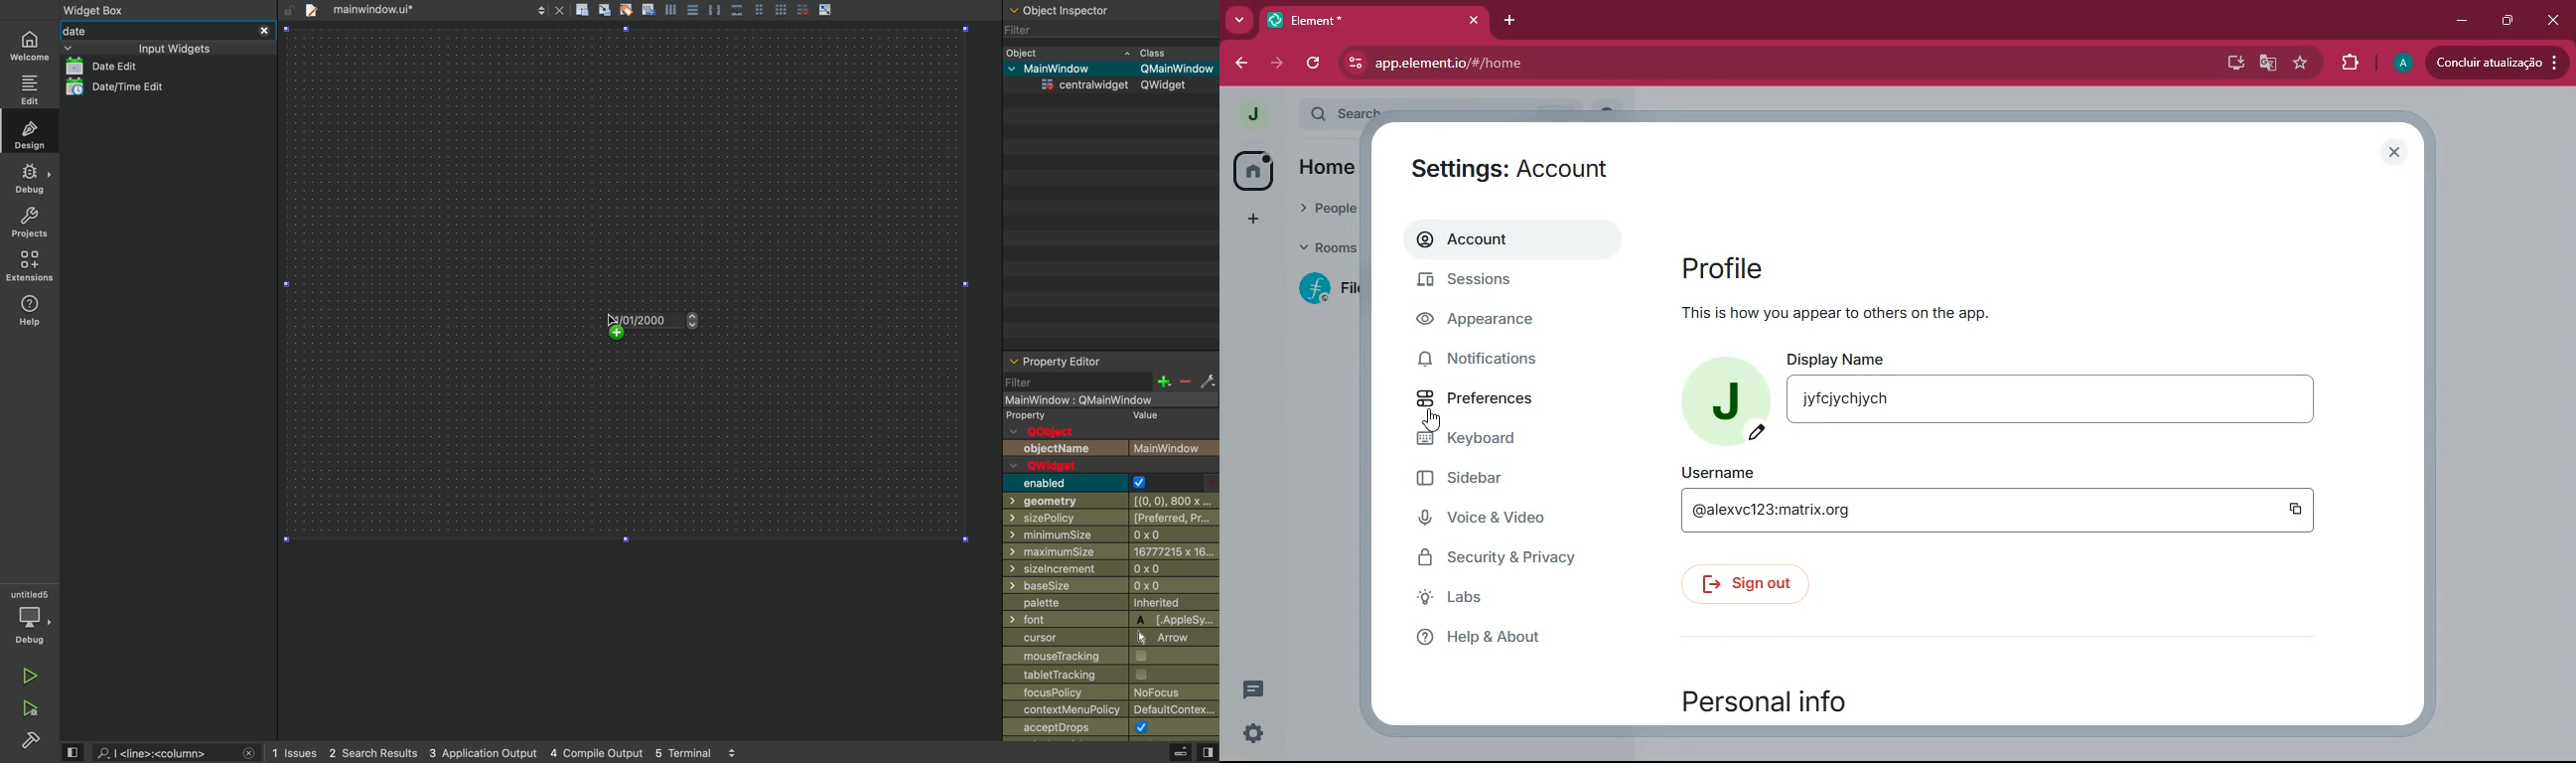 Image resolution: width=2576 pixels, height=784 pixels. Describe the element at coordinates (1113, 501) in the screenshot. I see `geometry` at that location.